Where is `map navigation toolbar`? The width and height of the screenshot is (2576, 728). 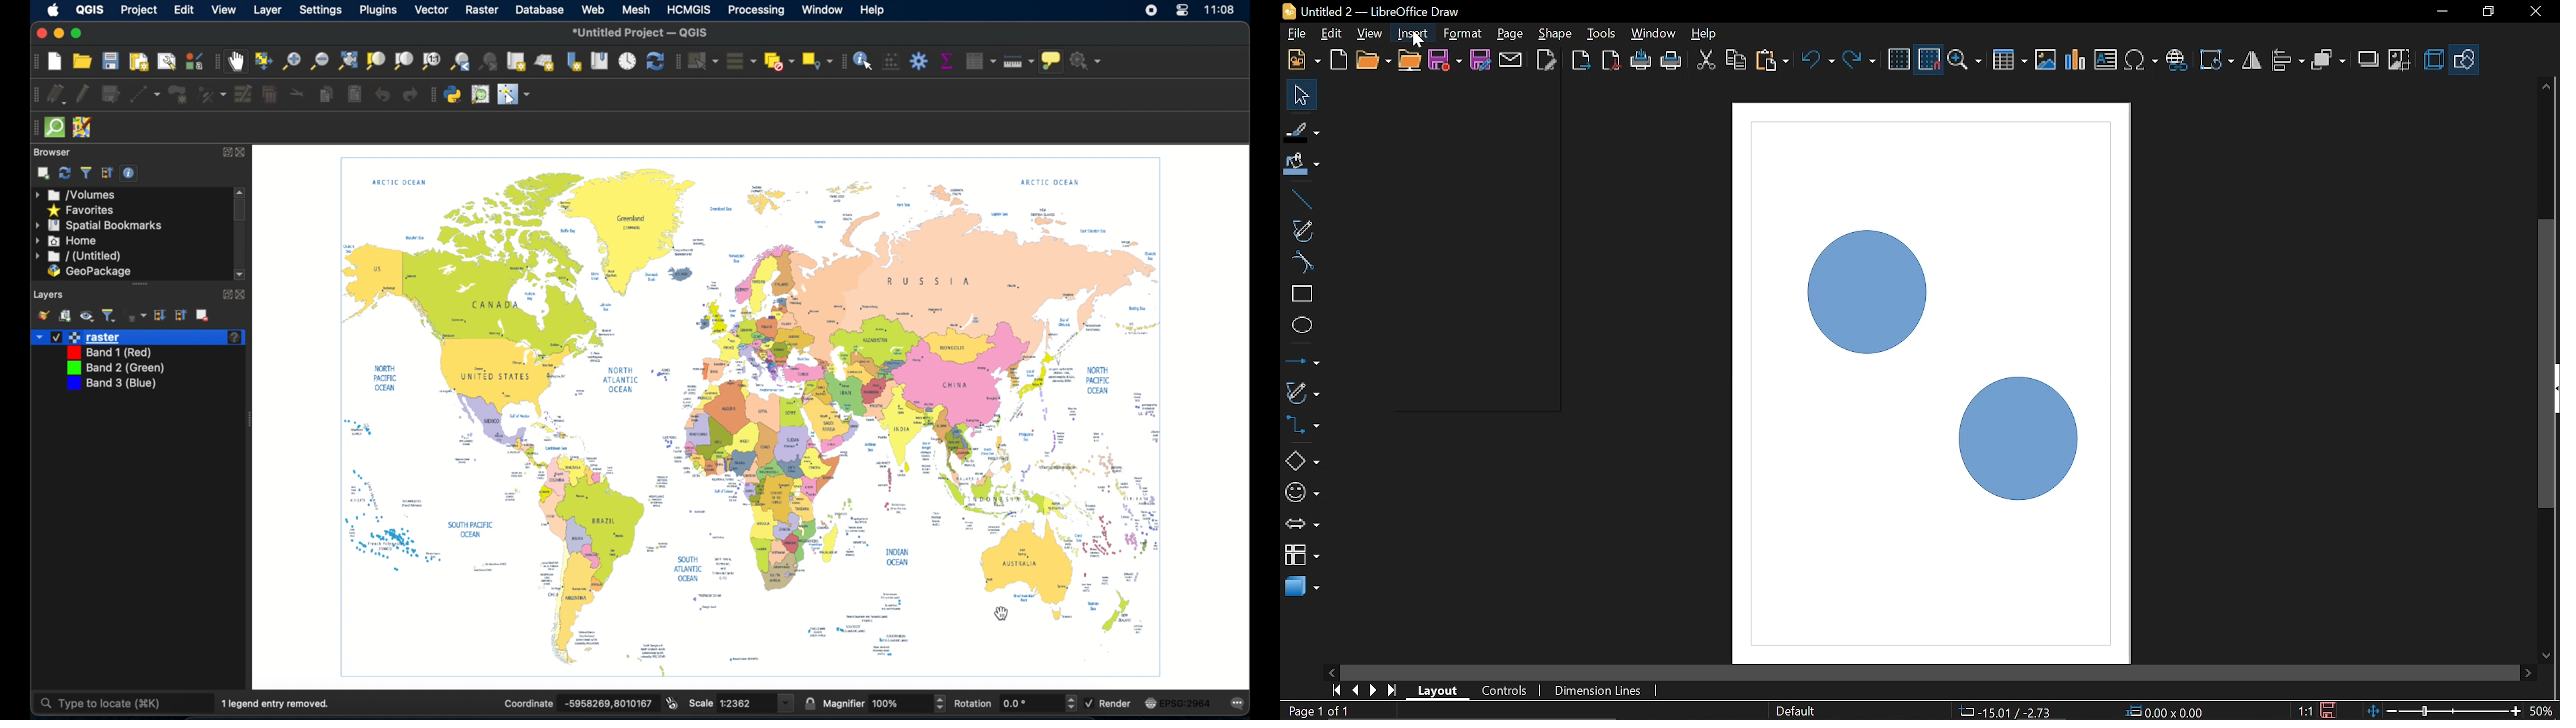
map navigation toolbar is located at coordinates (217, 61).